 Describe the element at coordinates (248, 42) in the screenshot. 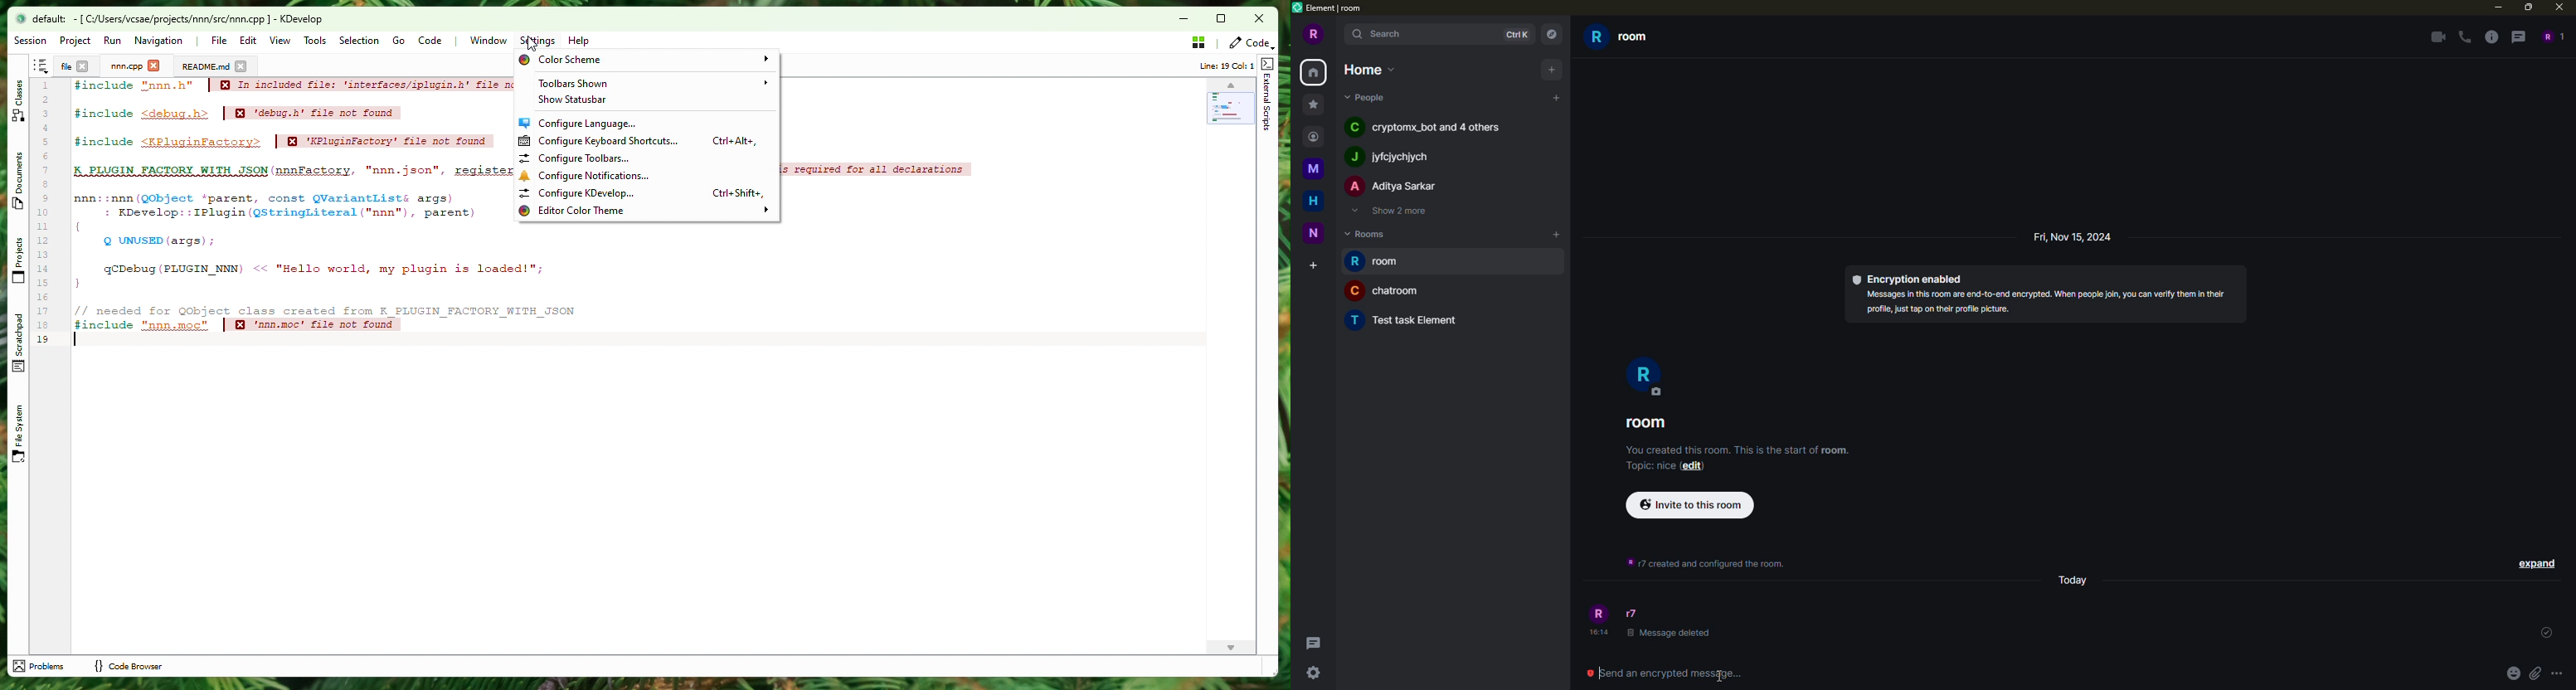

I see `Edit` at that location.